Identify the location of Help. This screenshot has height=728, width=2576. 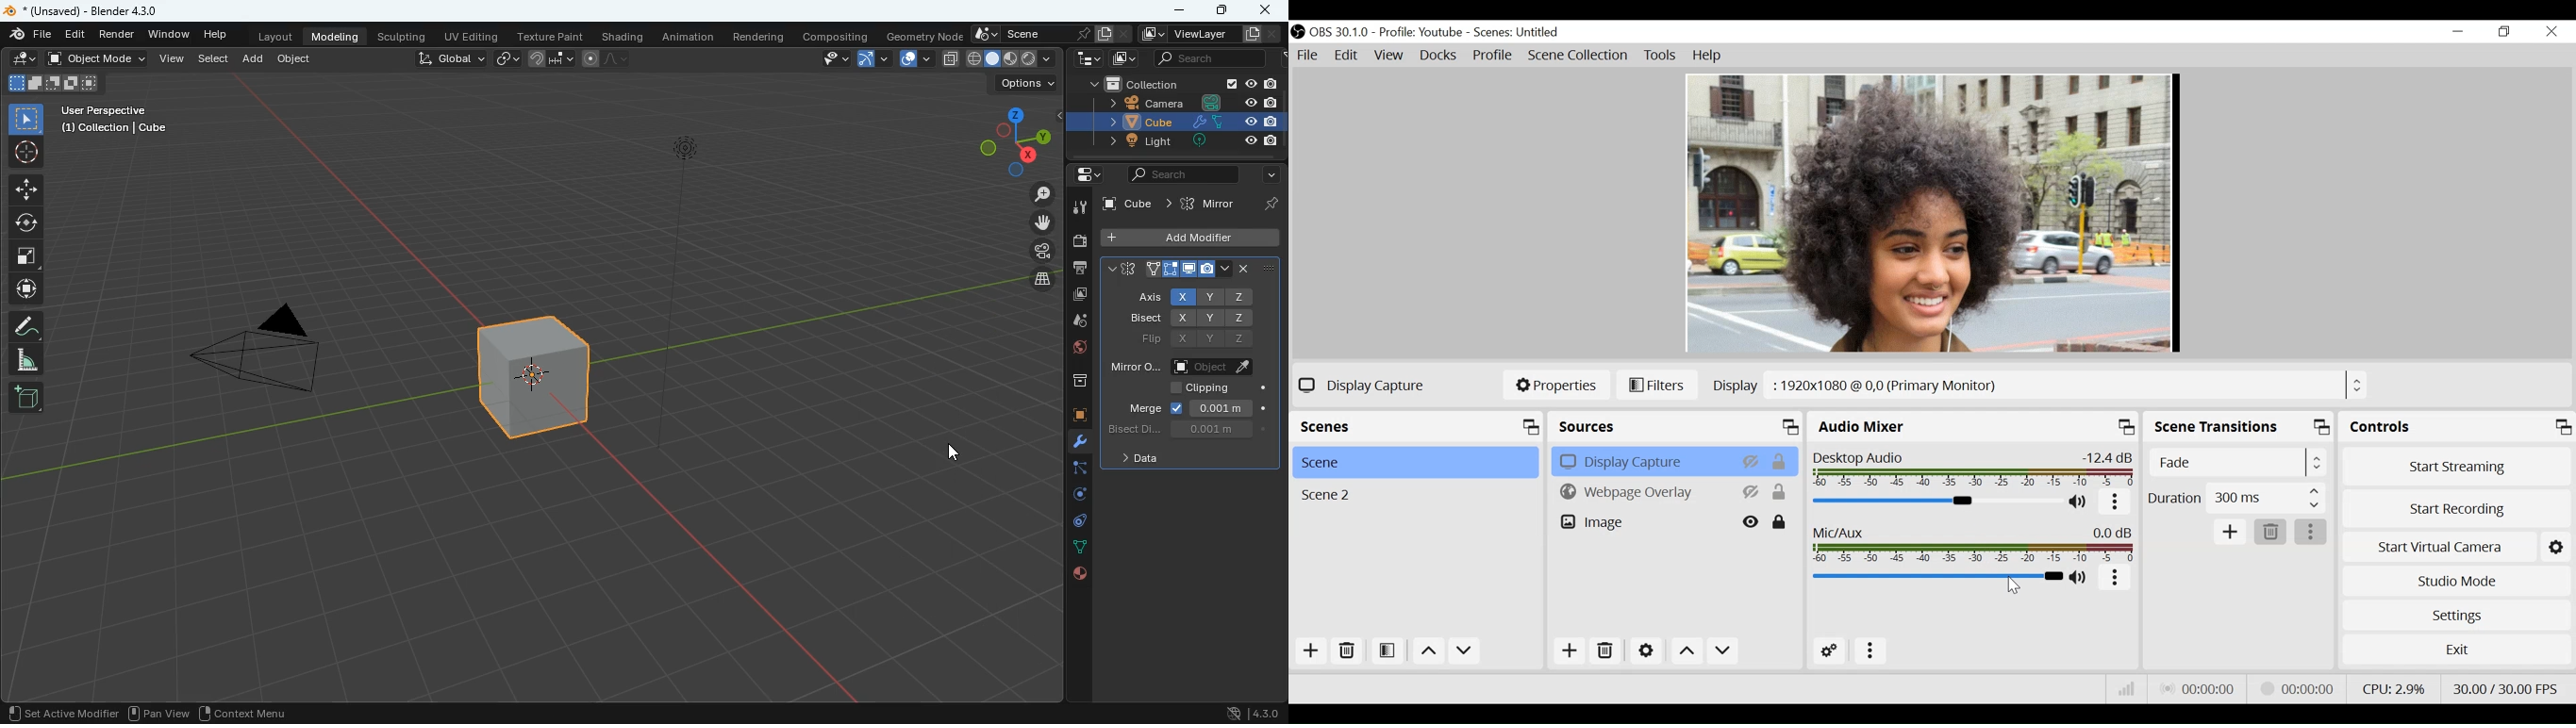
(1708, 56).